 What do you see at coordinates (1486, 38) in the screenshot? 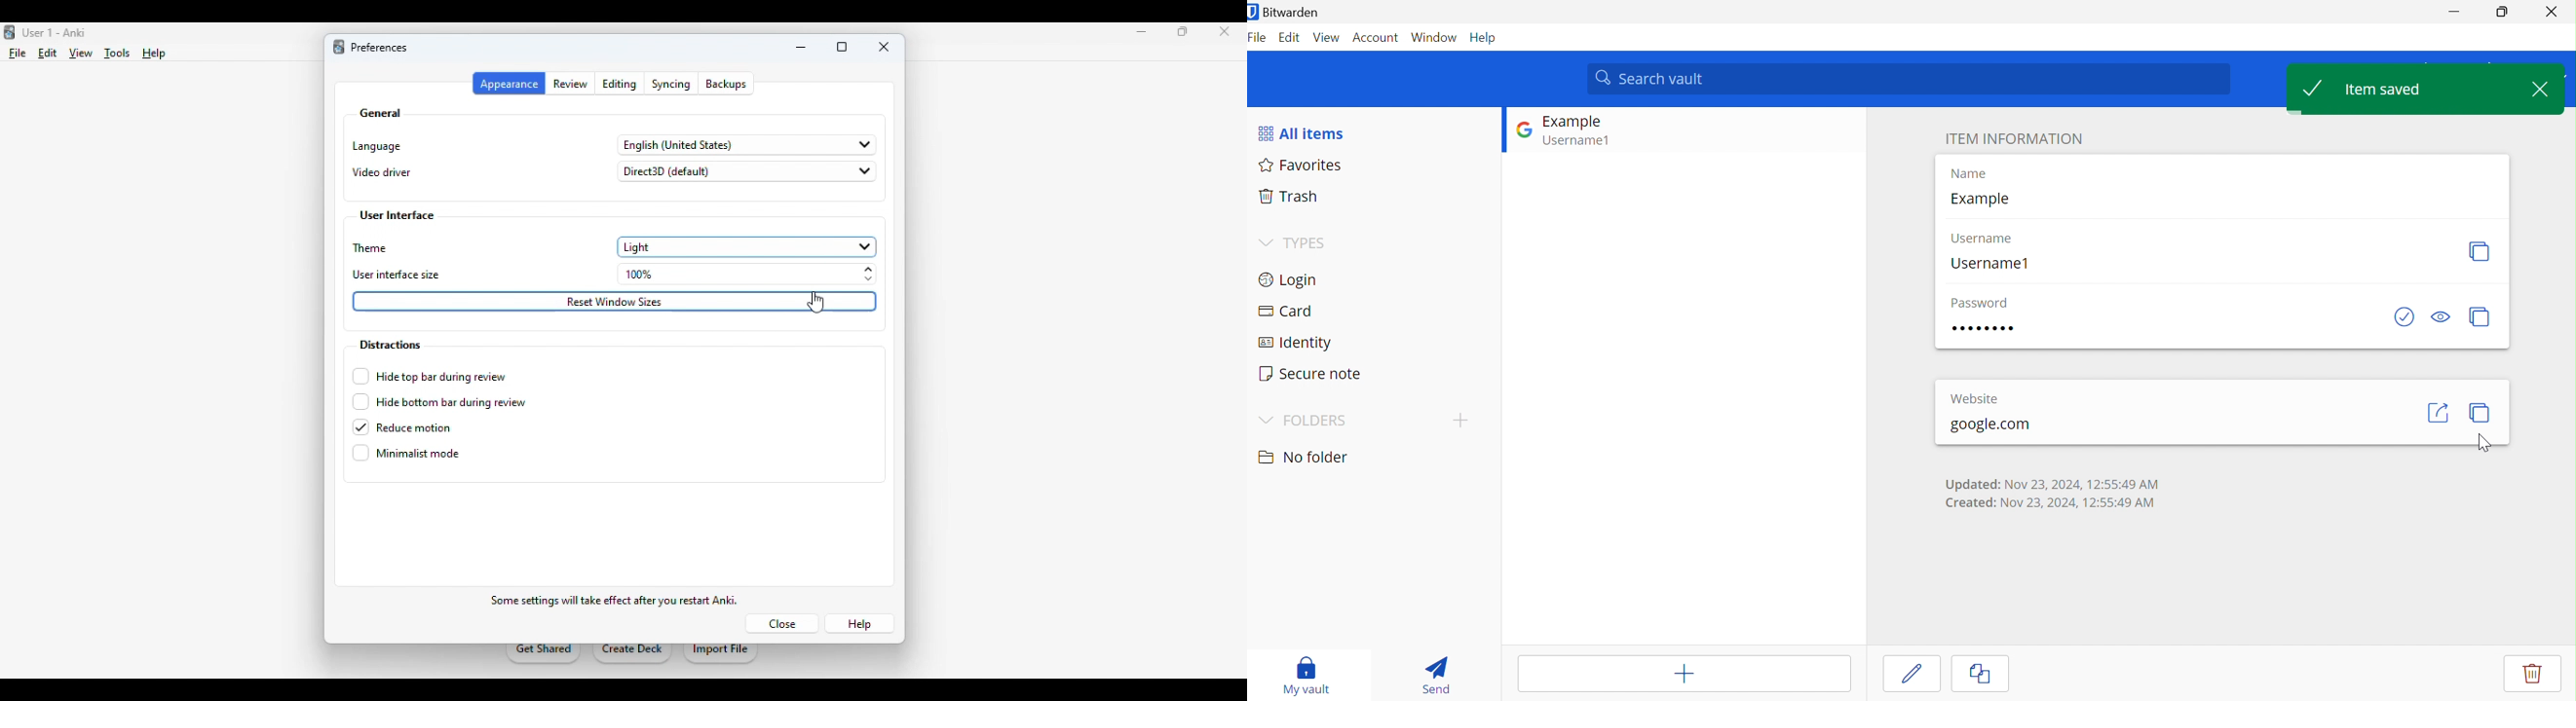
I see `Help` at bounding box center [1486, 38].